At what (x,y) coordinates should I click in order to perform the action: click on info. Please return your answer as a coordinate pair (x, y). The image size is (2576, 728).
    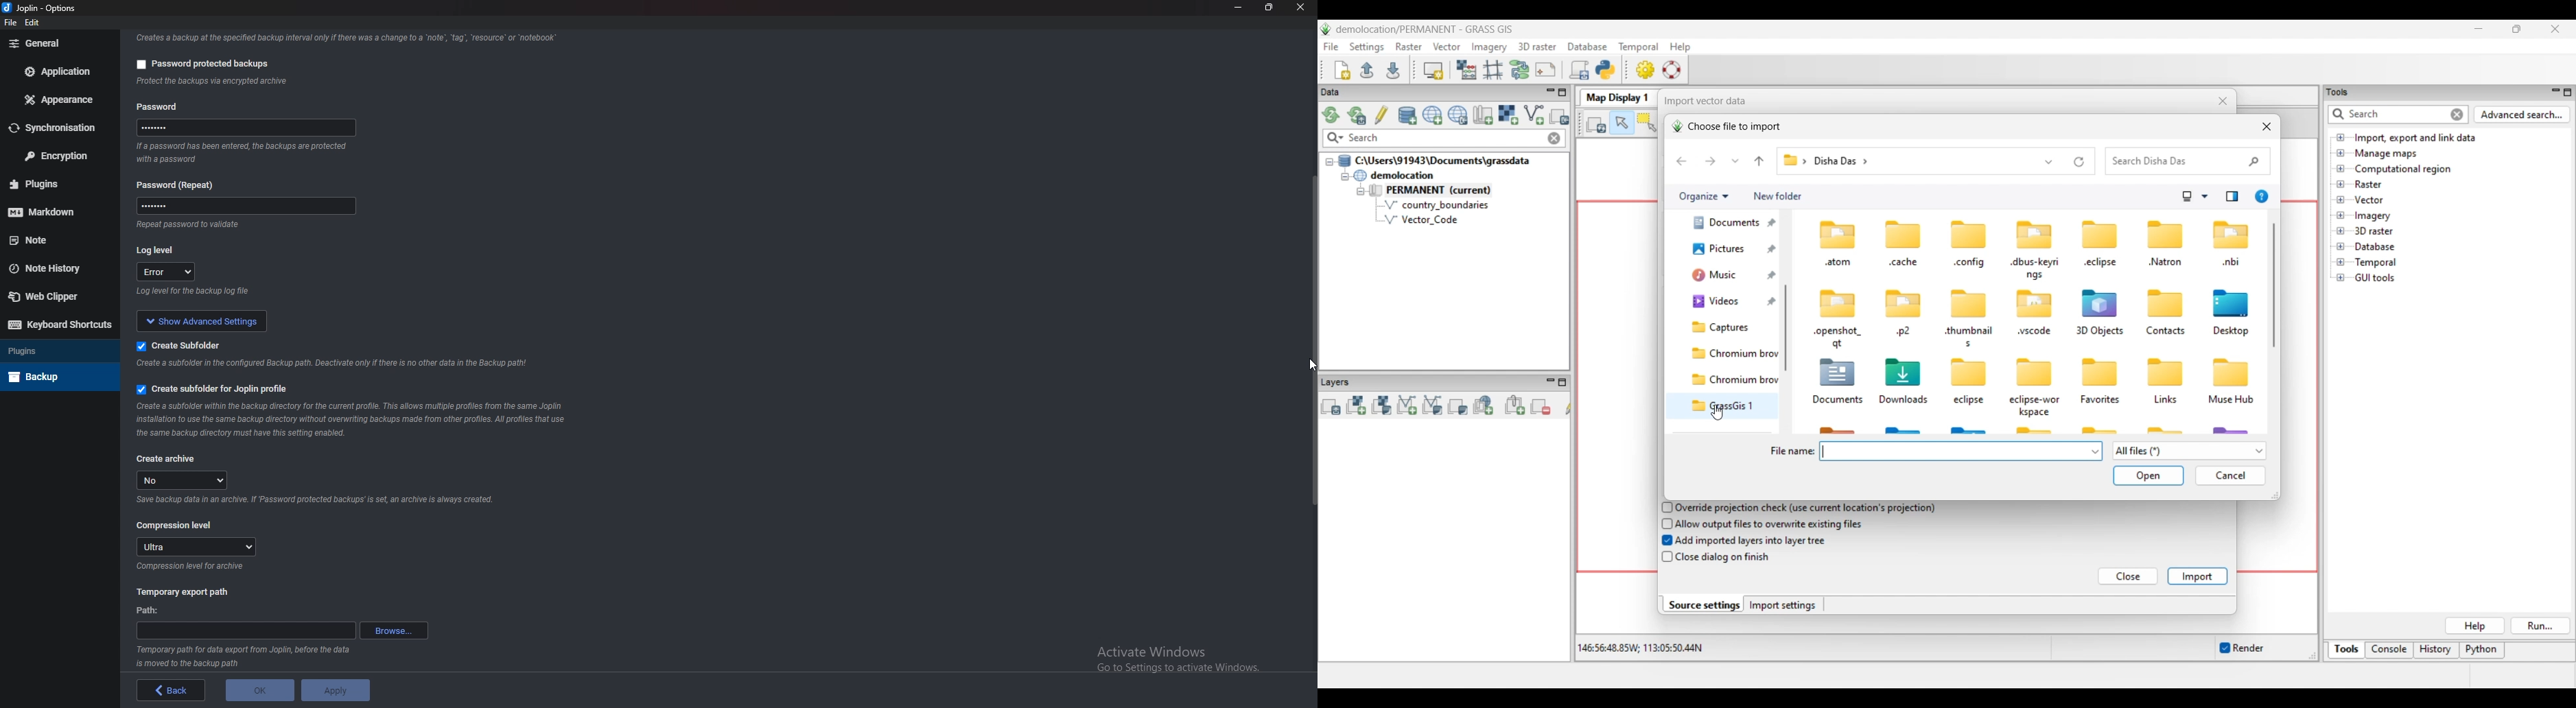
    Looking at the image, I should click on (245, 293).